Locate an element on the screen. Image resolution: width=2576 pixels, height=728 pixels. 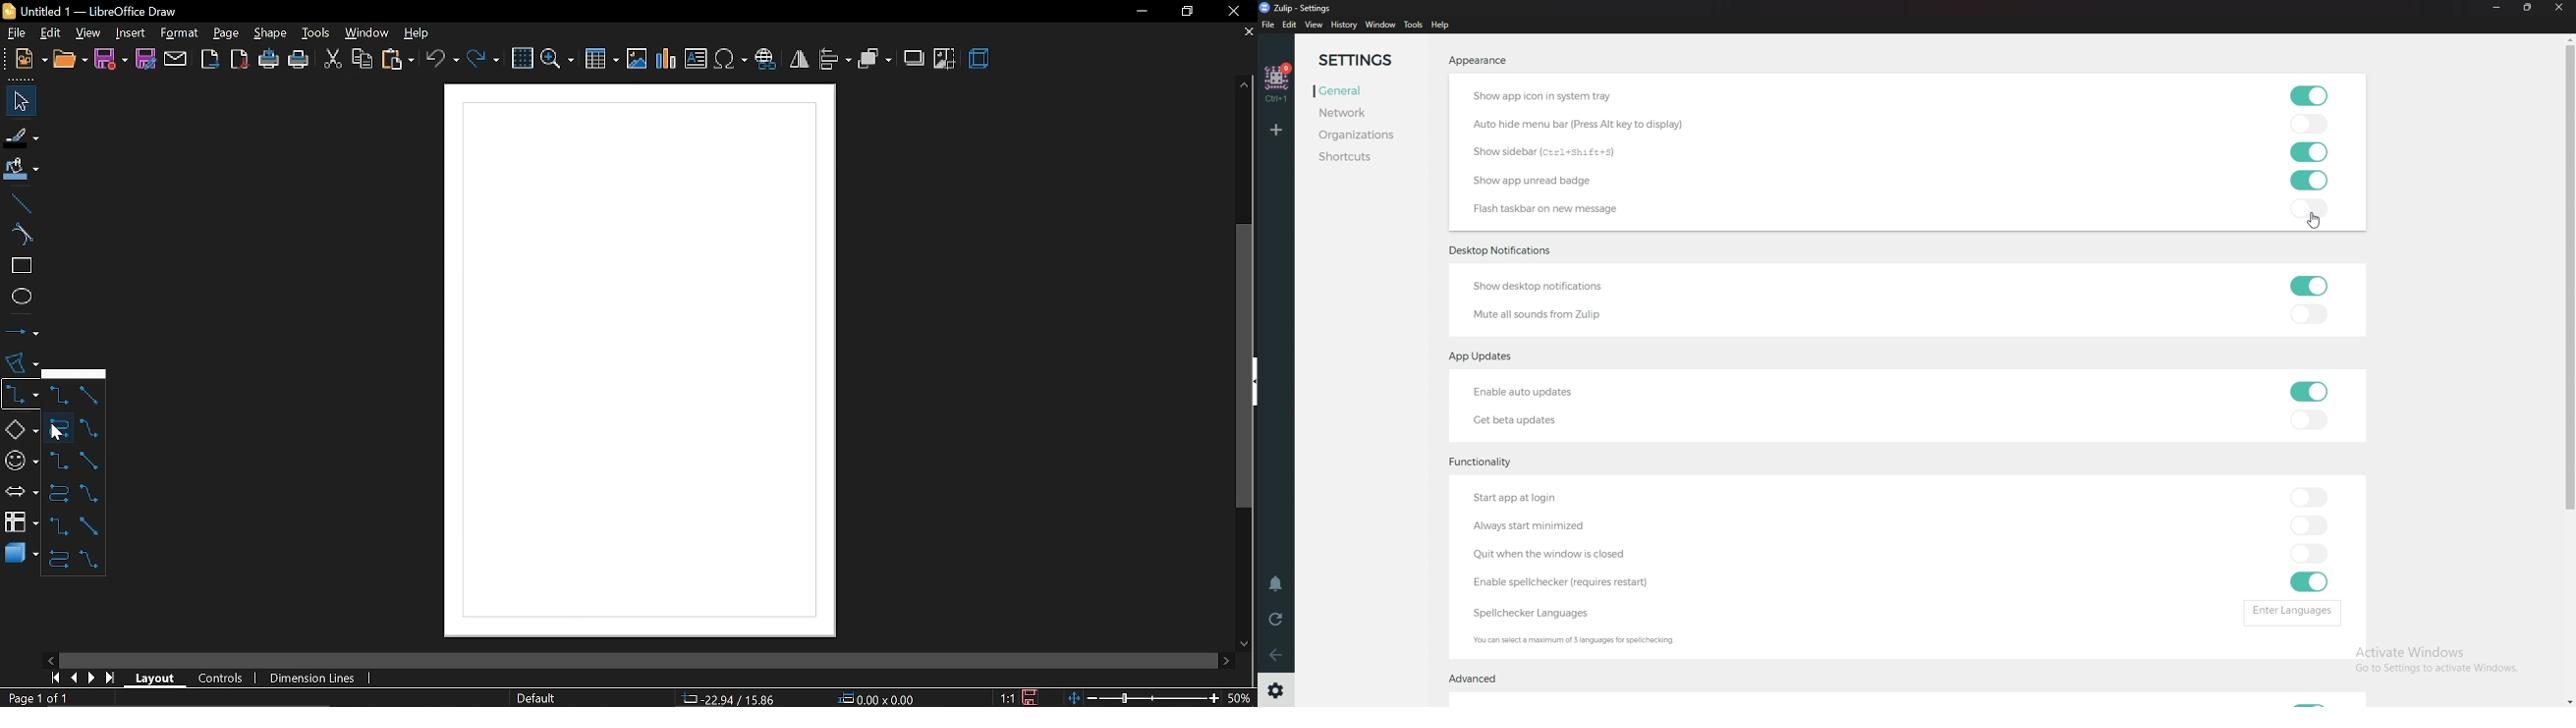
restore down is located at coordinates (1185, 11).